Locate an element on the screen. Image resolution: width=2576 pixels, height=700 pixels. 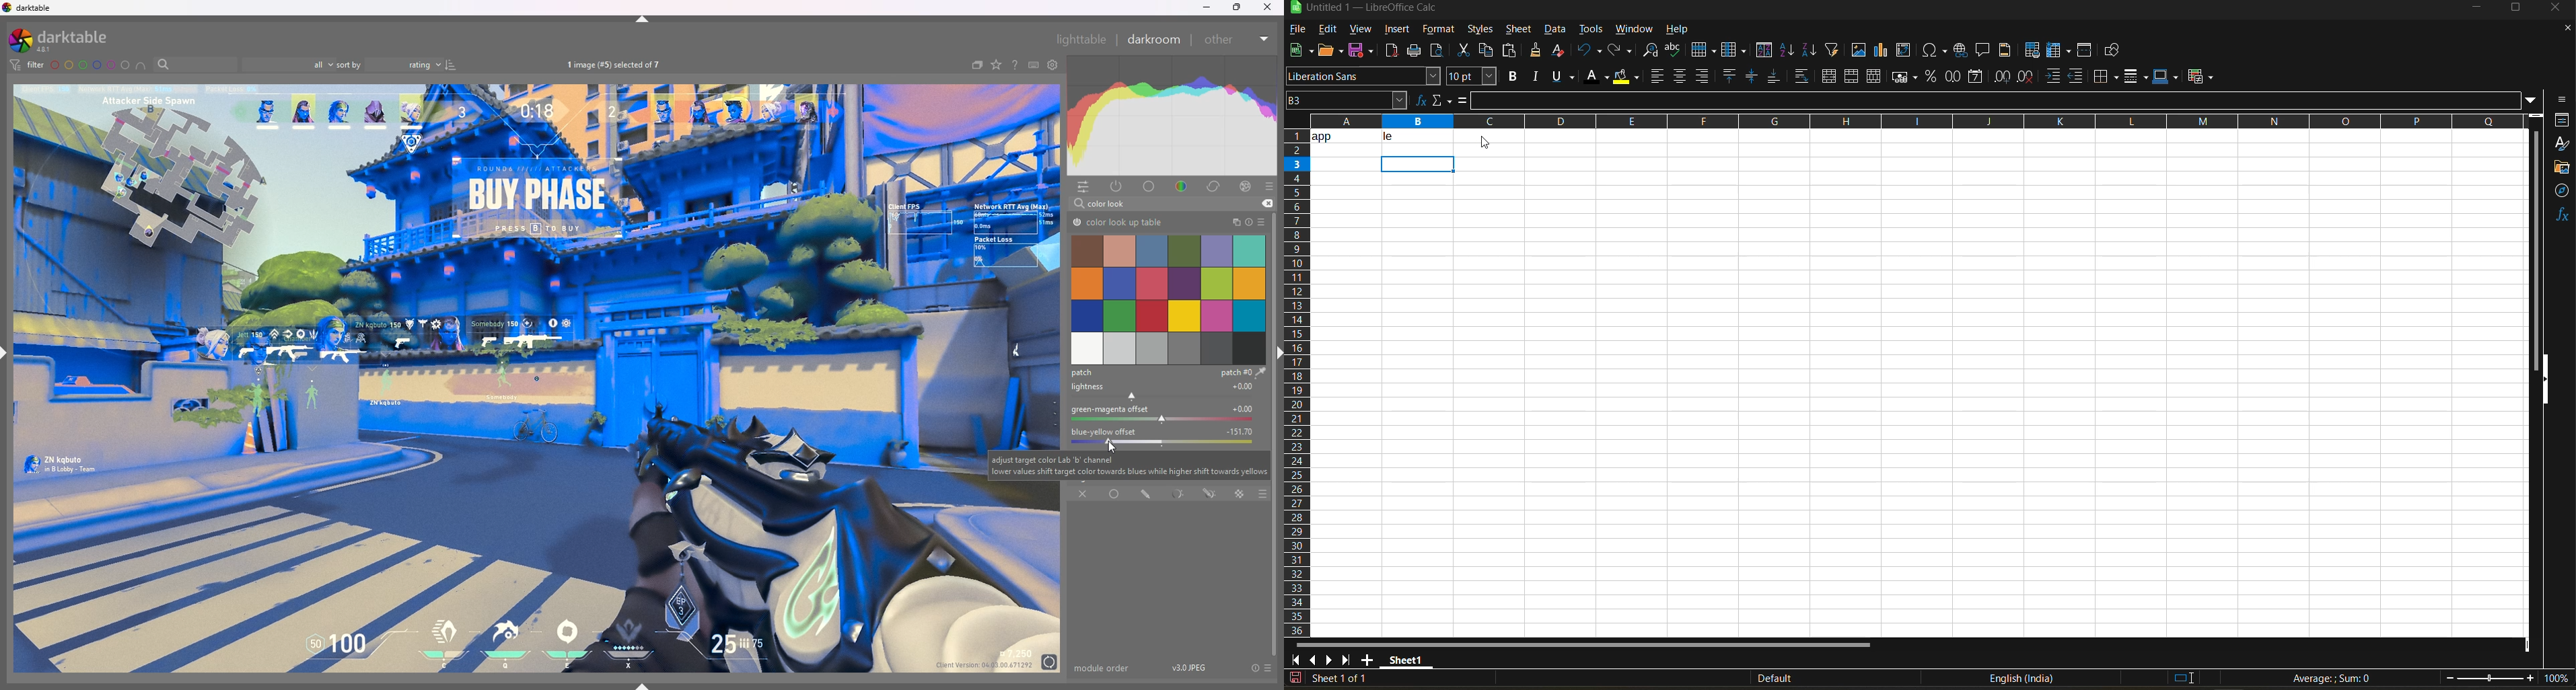
drawn mask is located at coordinates (1145, 493).